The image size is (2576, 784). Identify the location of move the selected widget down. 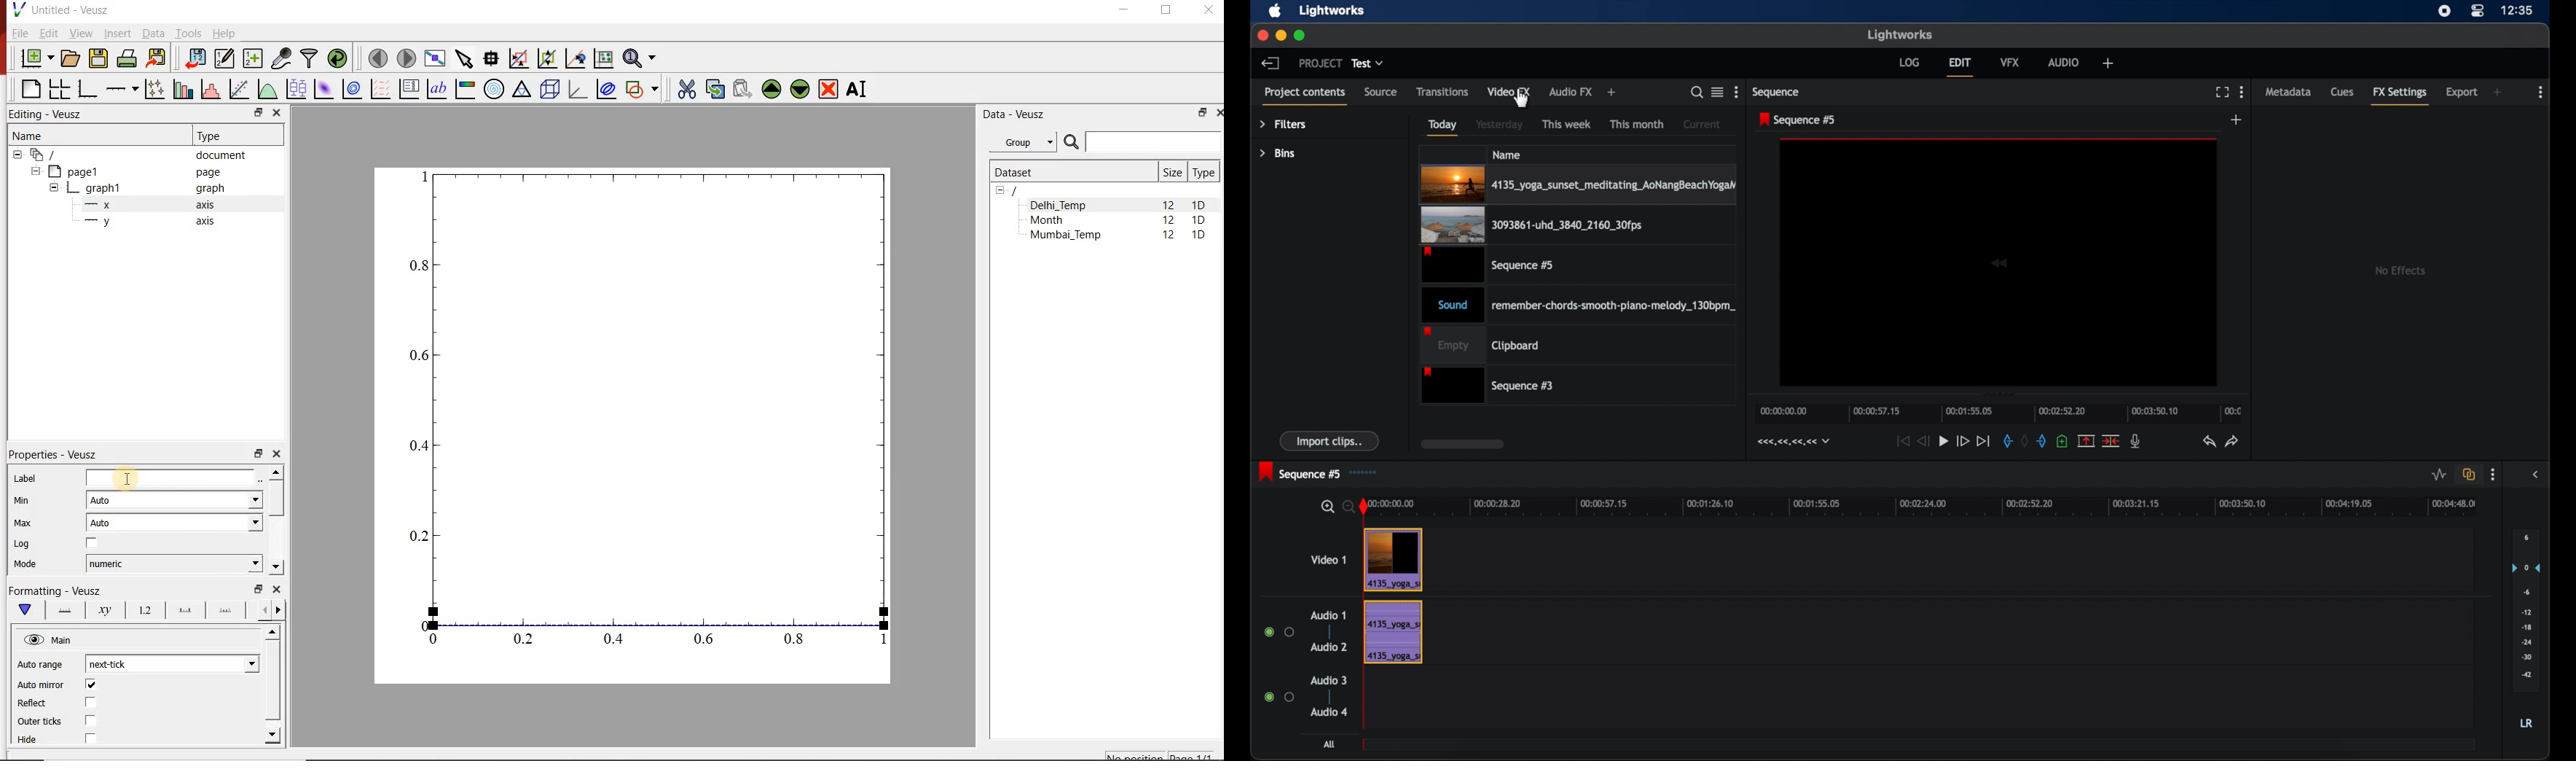
(800, 90).